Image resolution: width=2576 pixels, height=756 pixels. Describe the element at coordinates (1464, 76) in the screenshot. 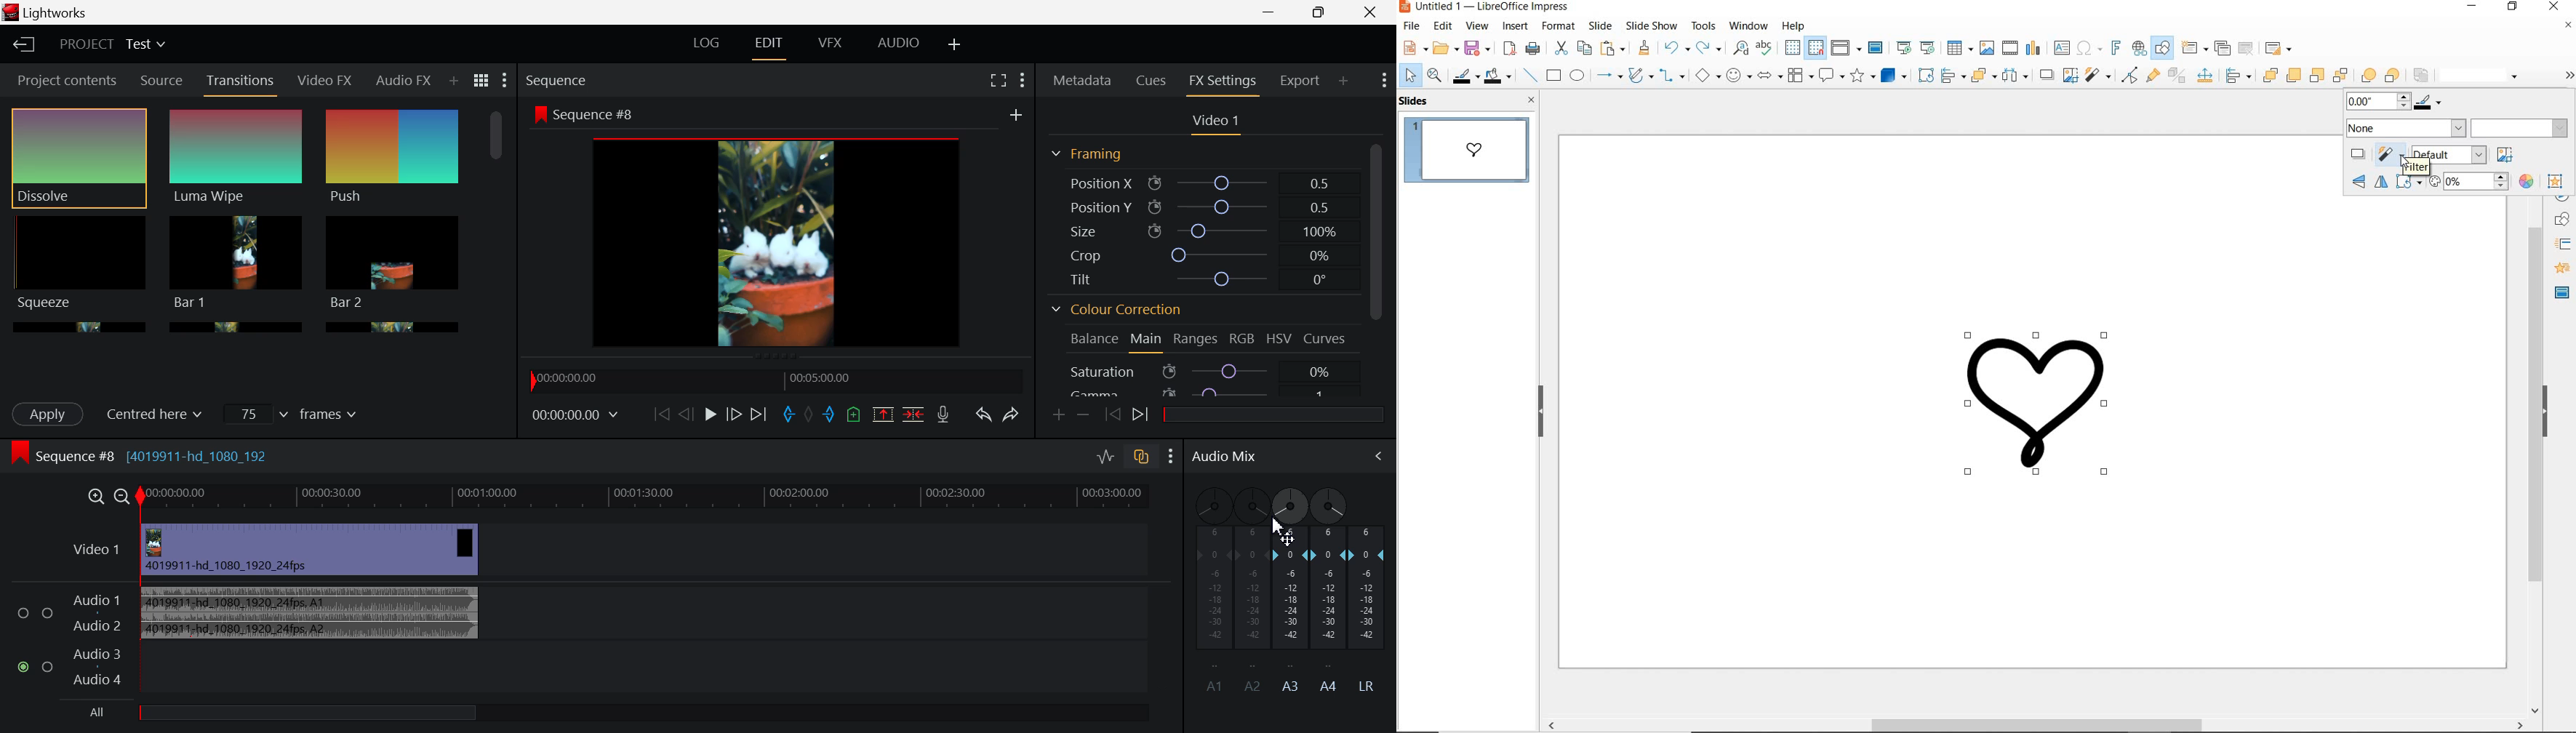

I see `line color` at that location.